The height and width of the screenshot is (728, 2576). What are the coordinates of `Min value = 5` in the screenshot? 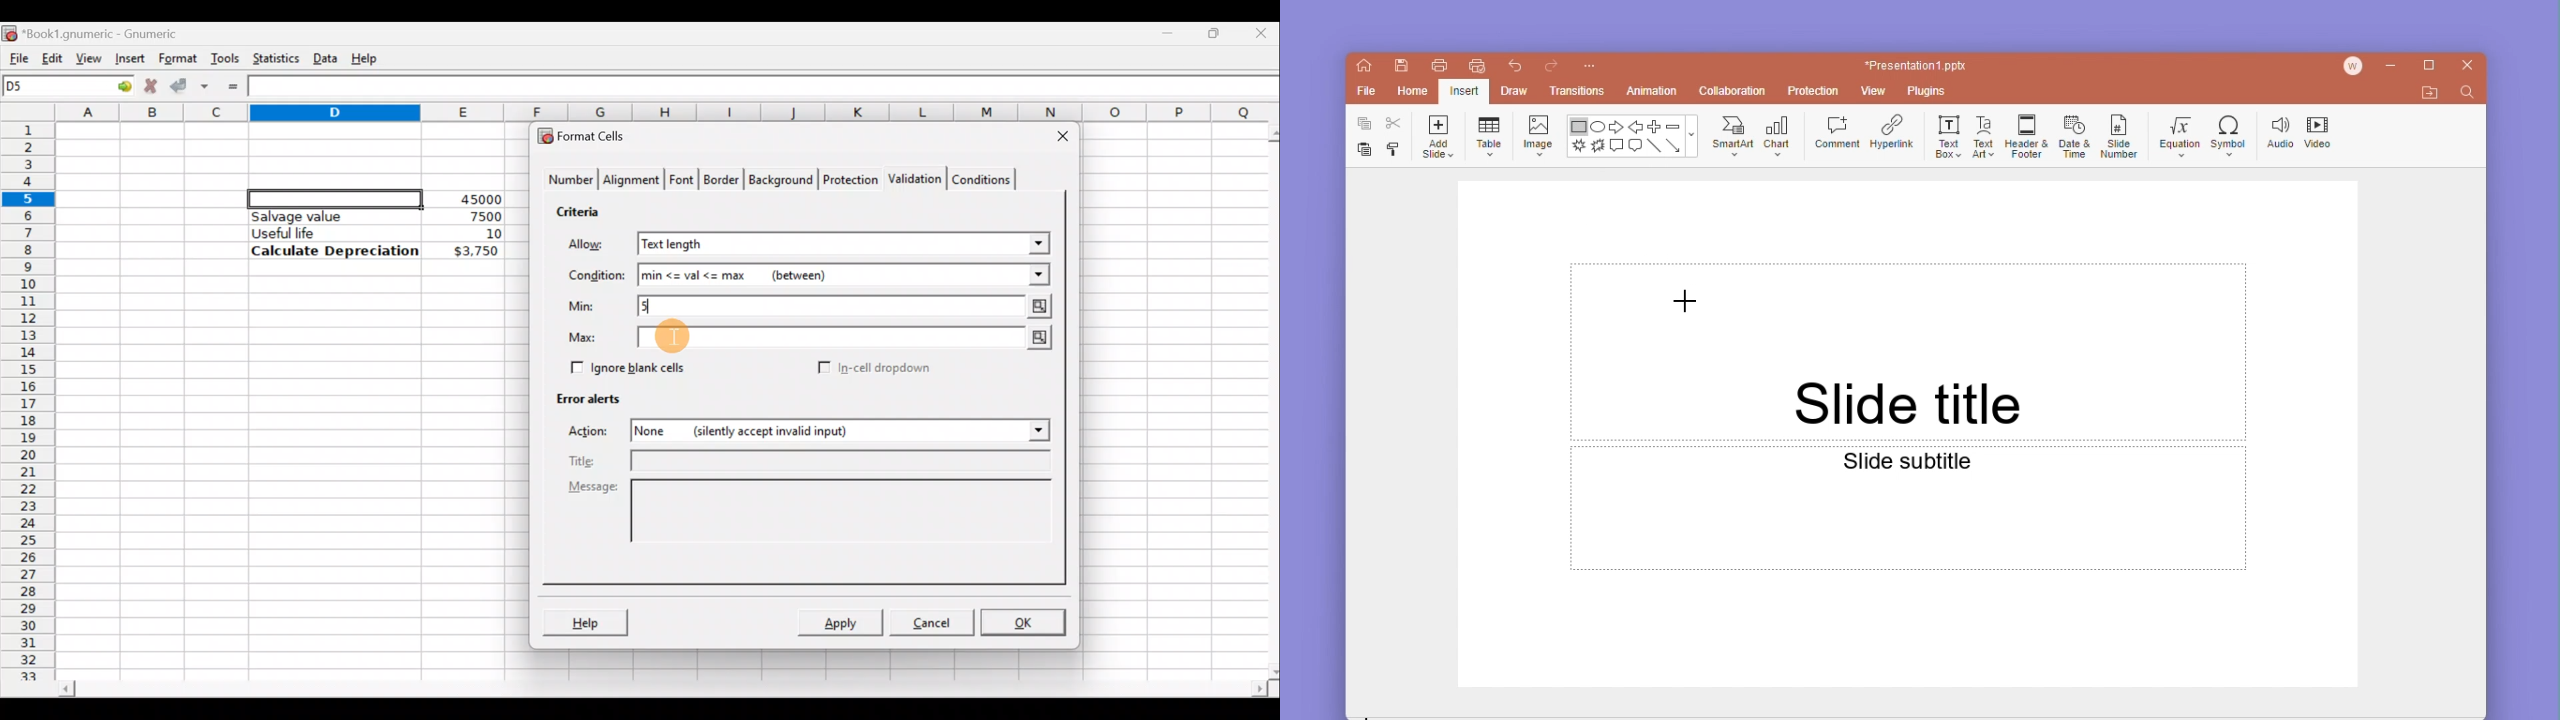 It's located at (847, 306).